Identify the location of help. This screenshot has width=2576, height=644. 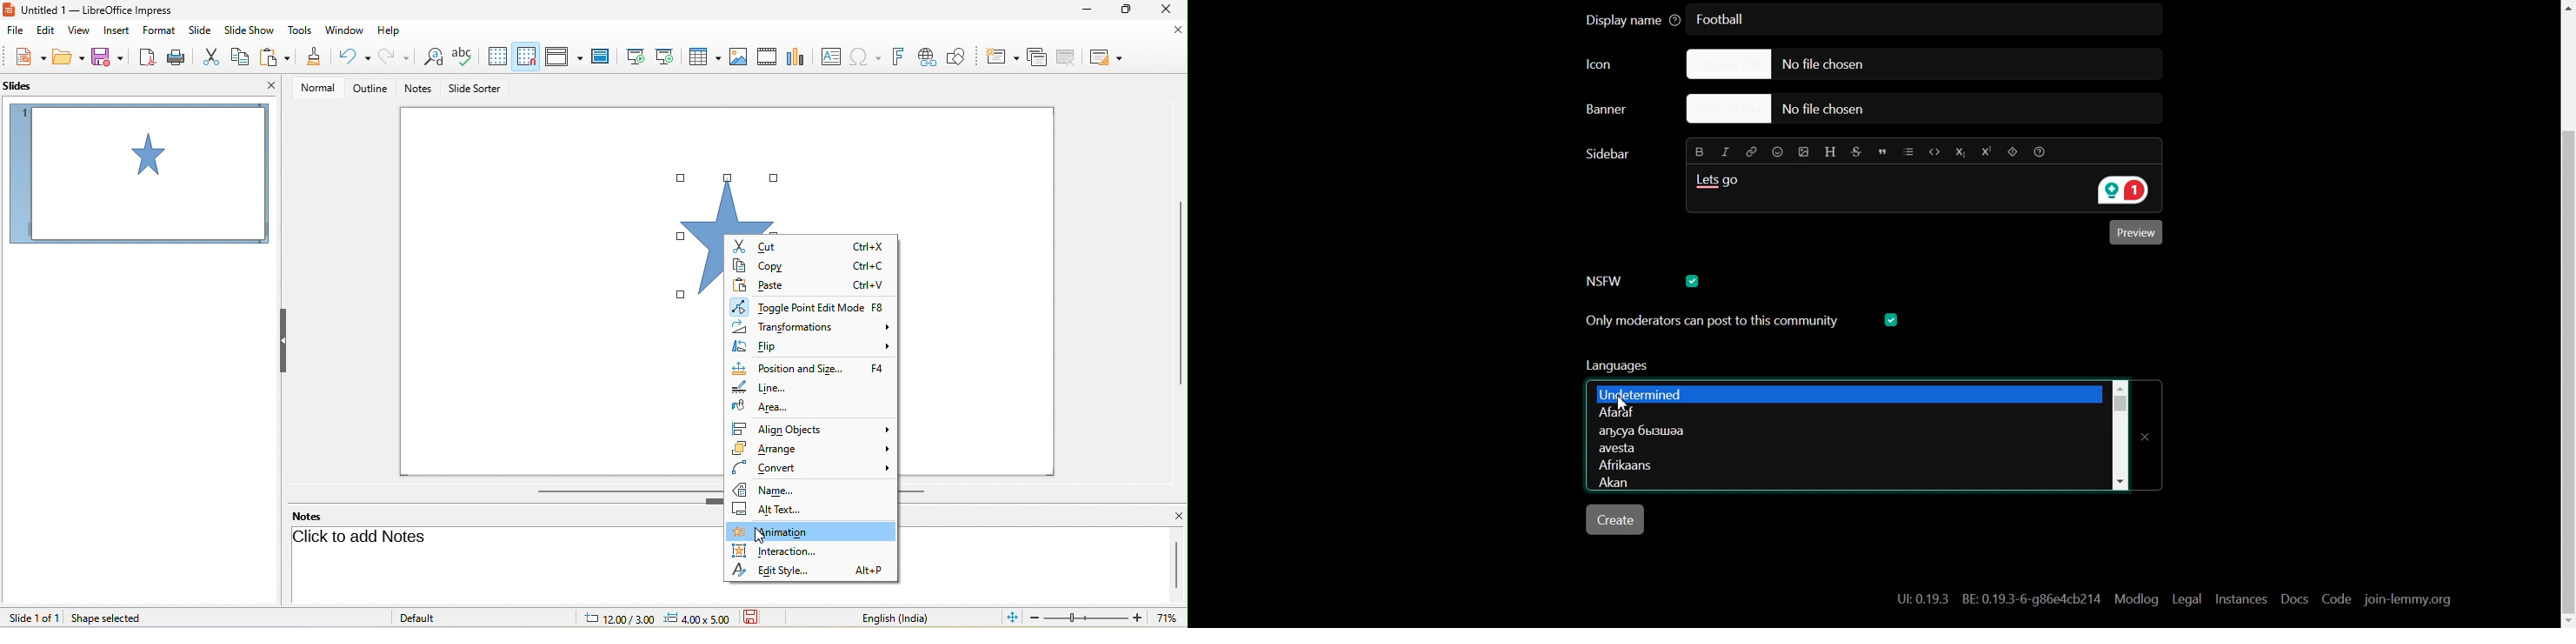
(389, 31).